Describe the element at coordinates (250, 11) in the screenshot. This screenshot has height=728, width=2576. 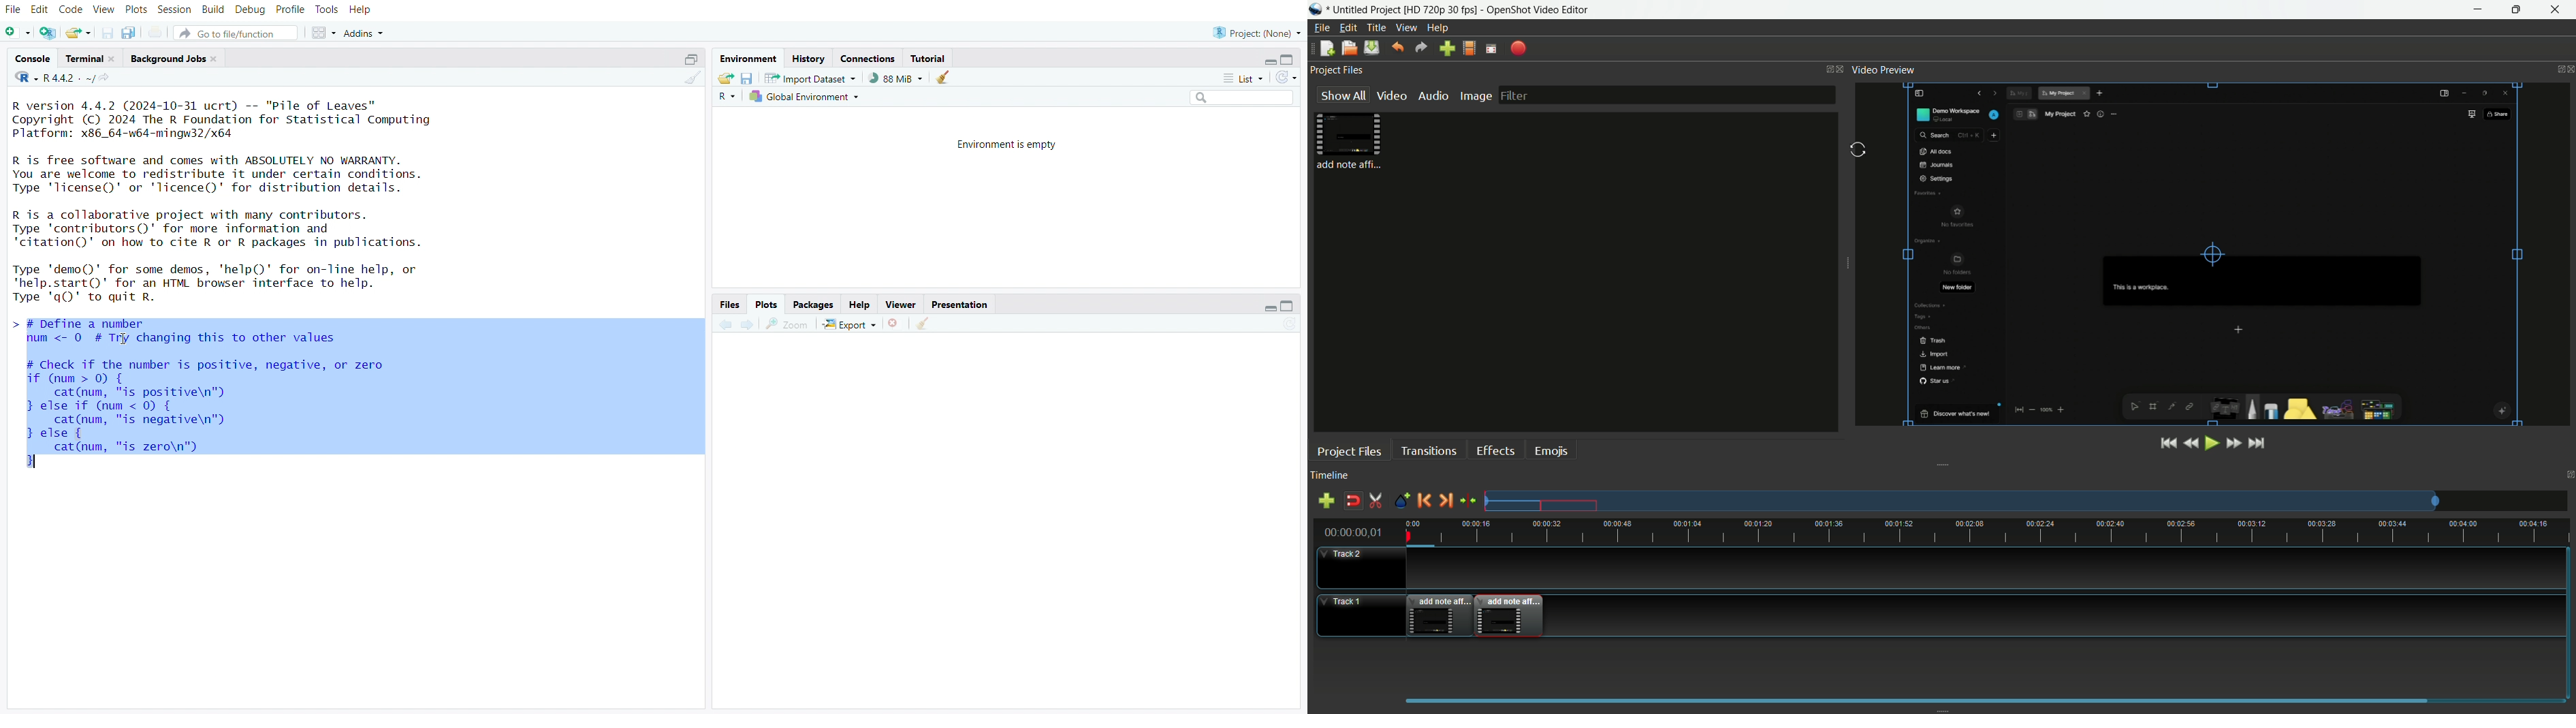
I see `debug` at that location.